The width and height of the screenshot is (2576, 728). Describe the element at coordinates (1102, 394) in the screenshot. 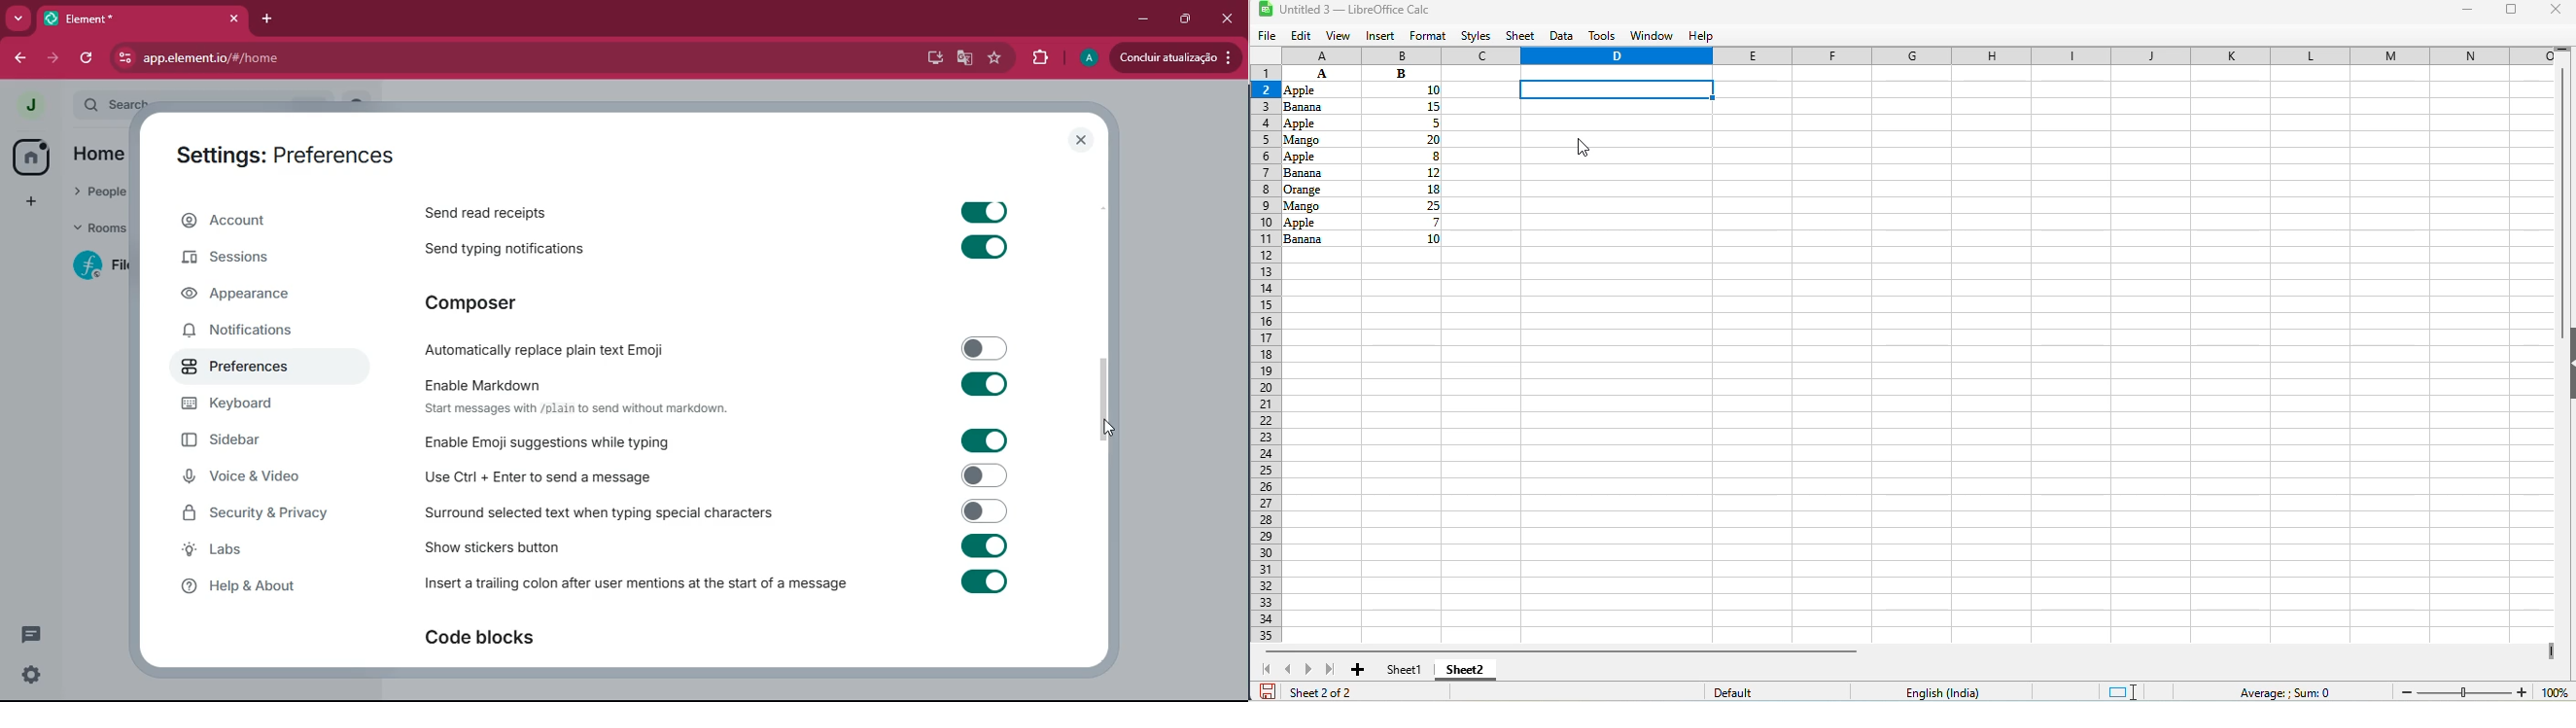

I see `scroll bar` at that location.